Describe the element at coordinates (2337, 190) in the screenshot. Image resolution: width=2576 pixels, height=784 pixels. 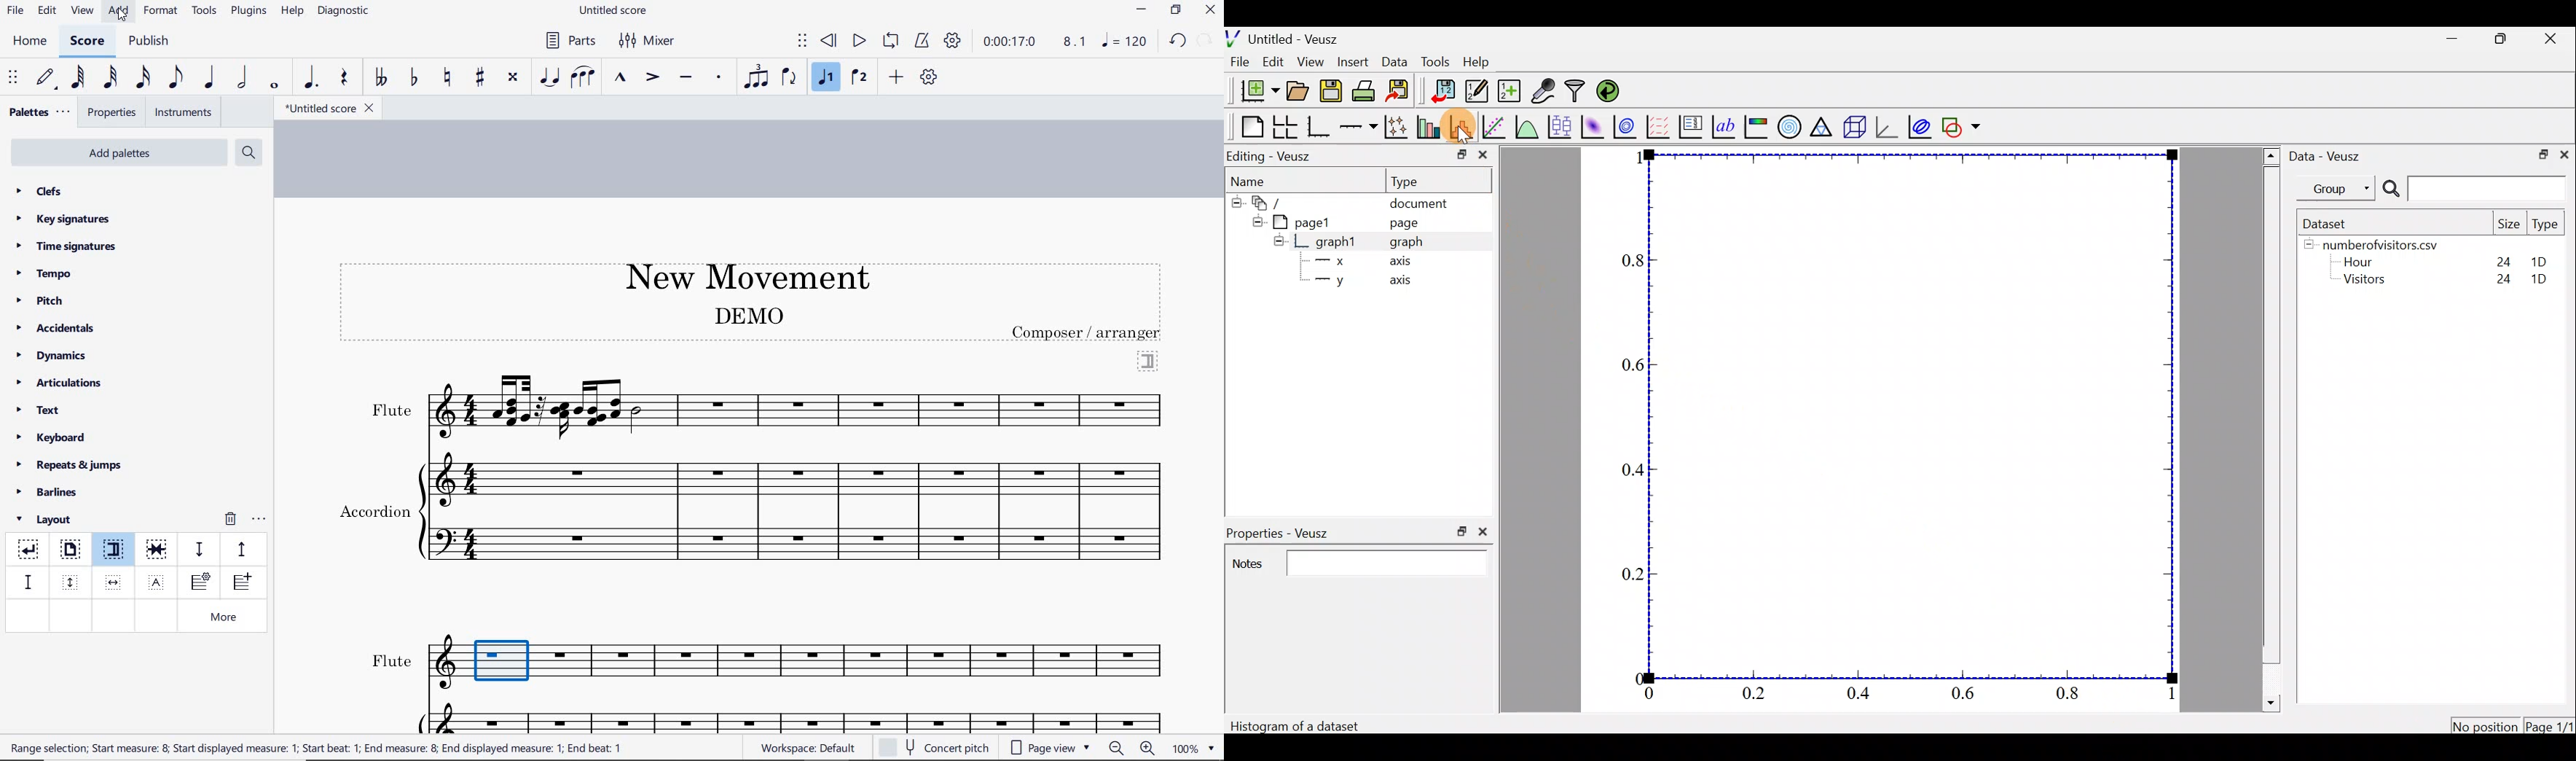
I see `Group` at that location.